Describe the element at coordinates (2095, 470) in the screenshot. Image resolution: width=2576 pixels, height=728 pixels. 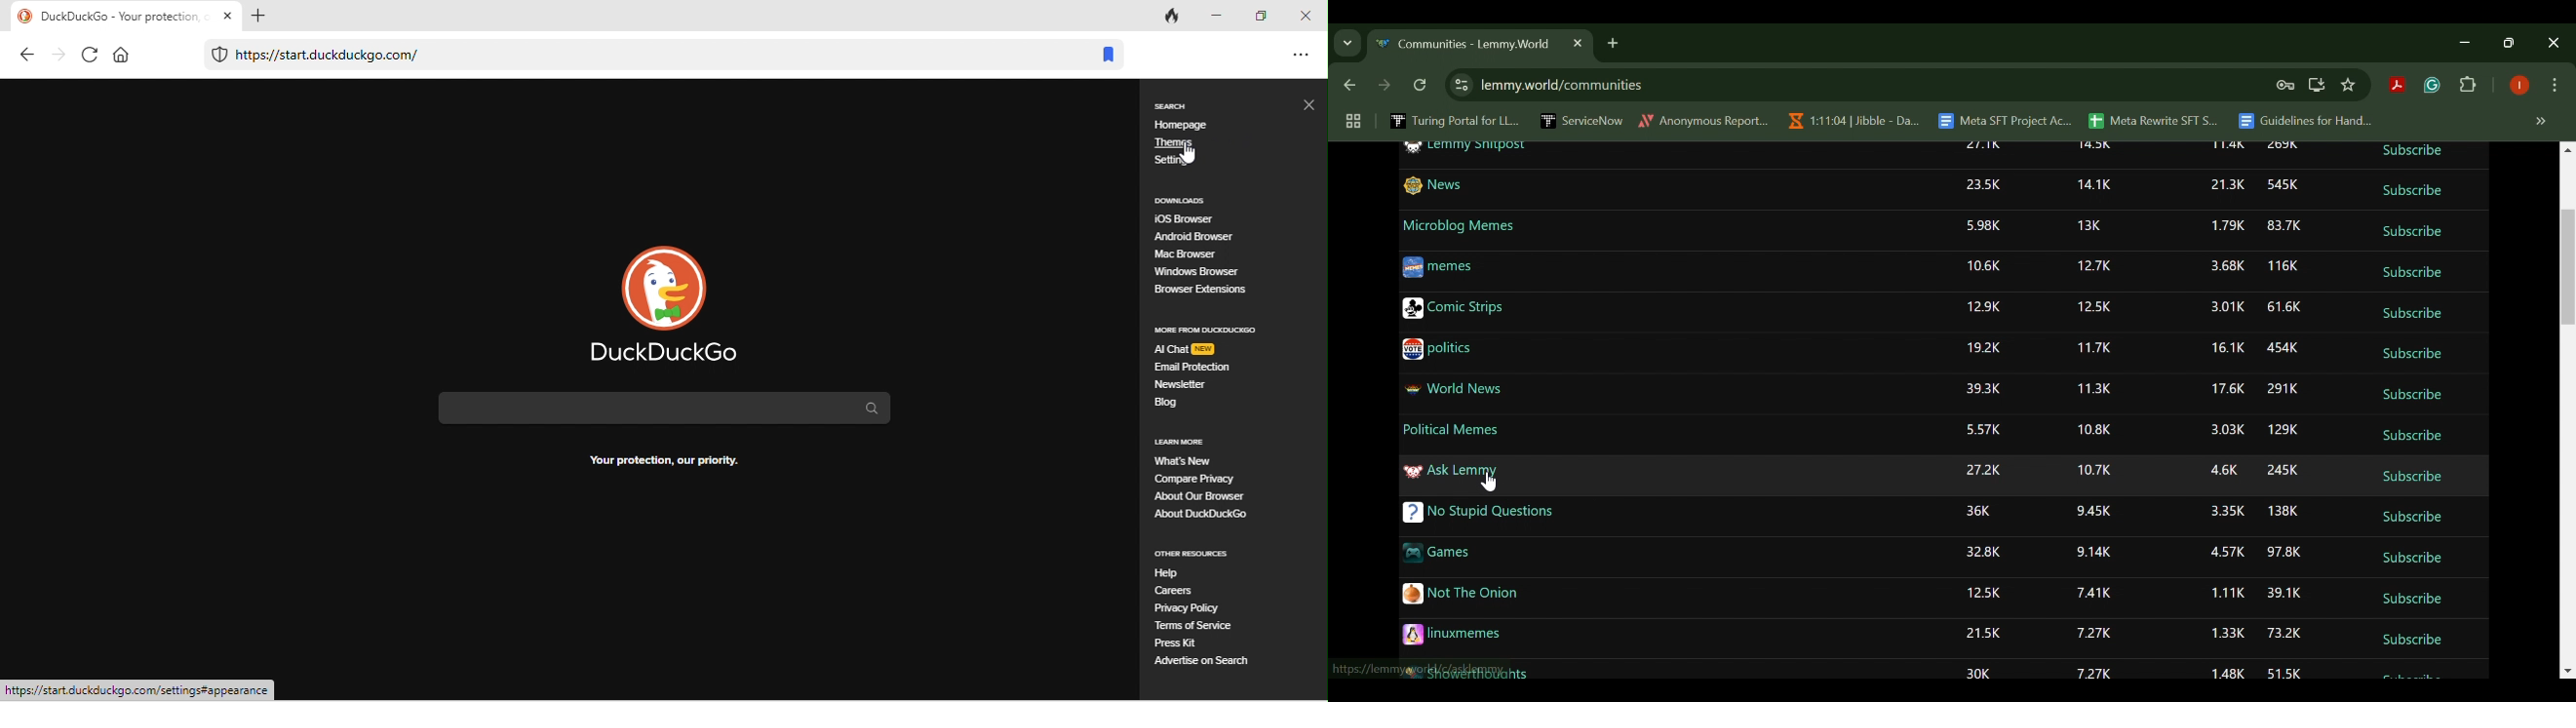
I see `10.7K` at that location.